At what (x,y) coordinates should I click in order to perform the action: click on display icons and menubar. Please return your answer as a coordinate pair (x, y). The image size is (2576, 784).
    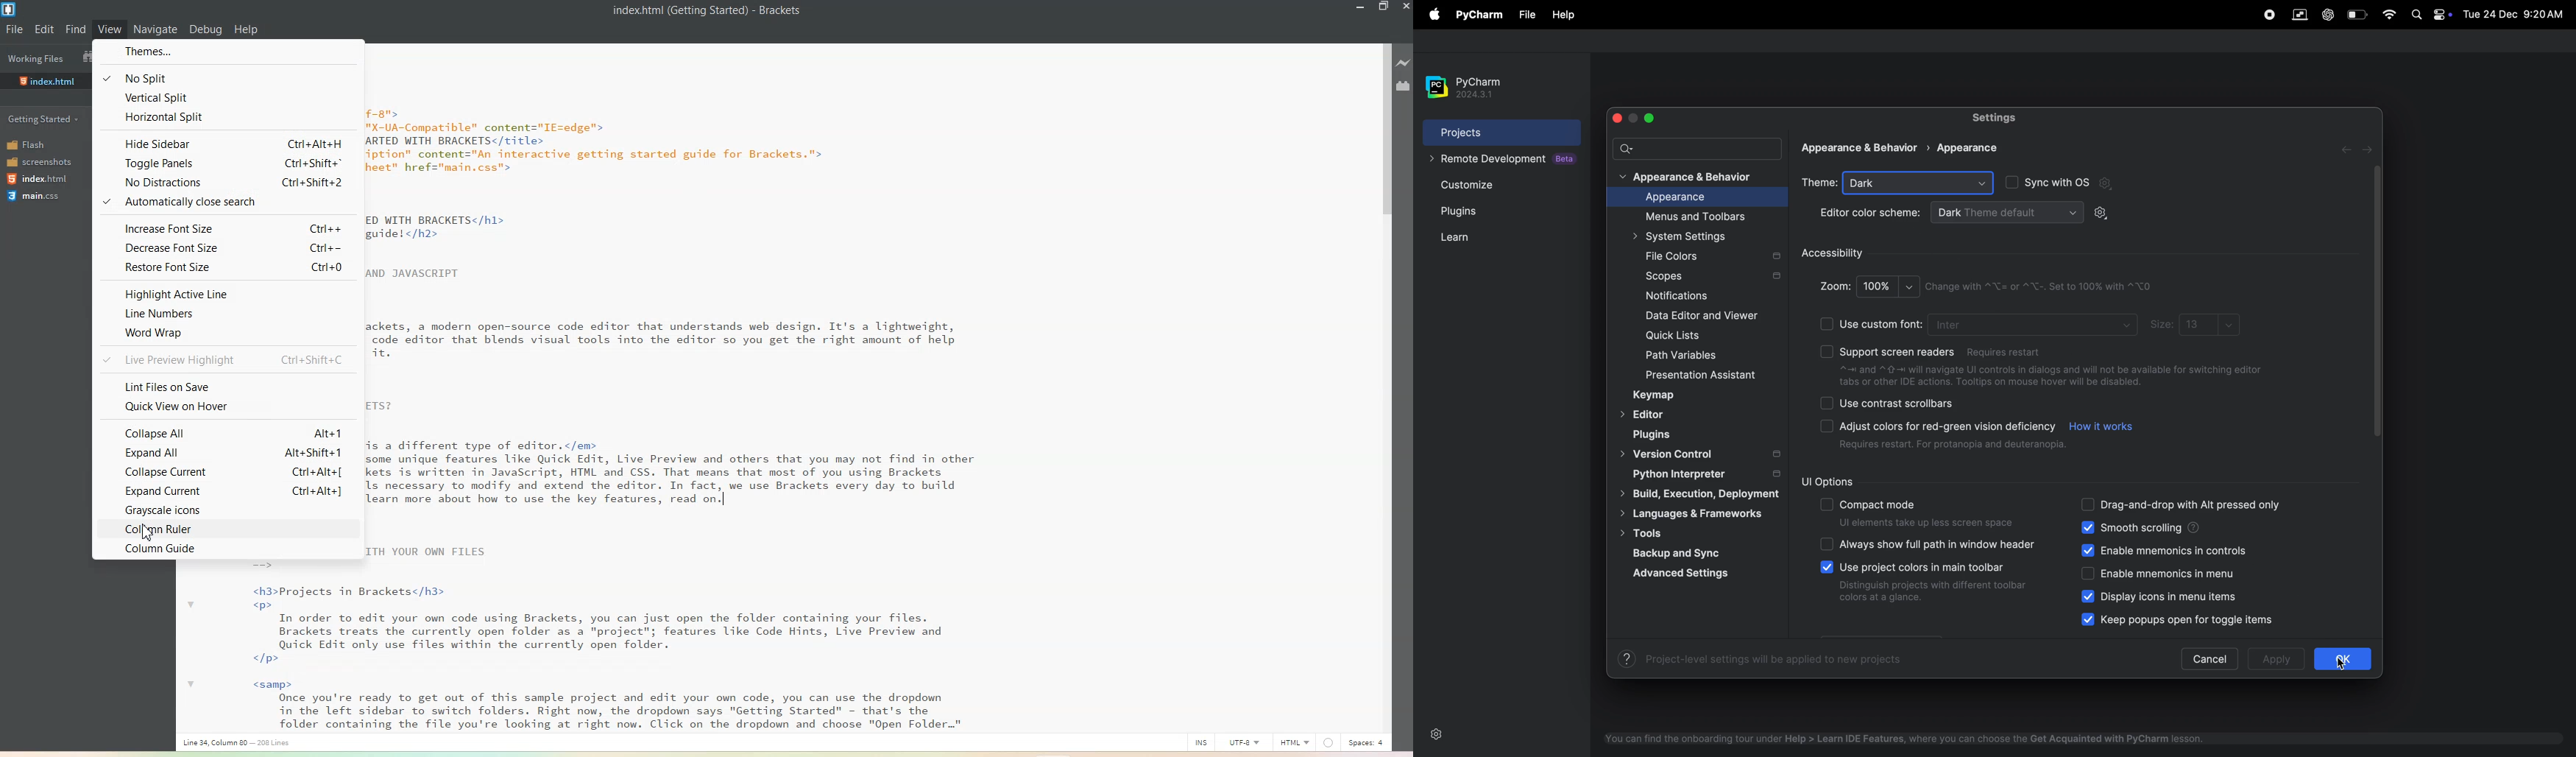
    Looking at the image, I should click on (2152, 596).